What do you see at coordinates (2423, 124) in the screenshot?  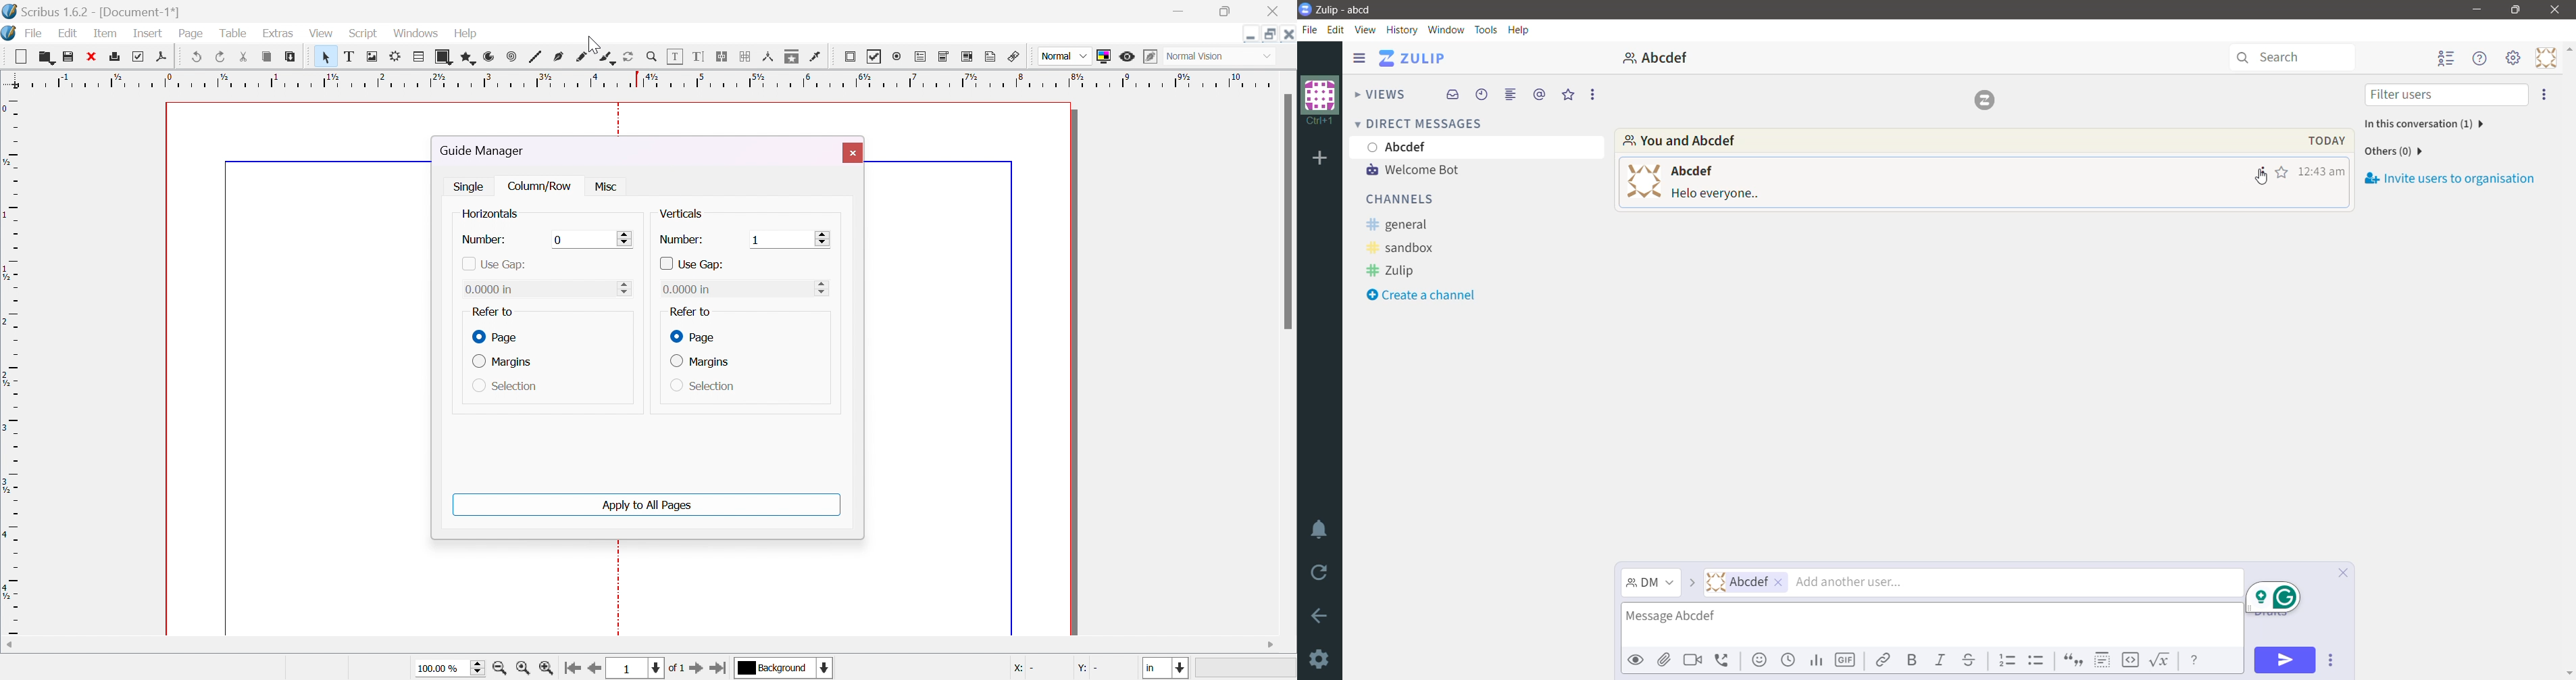 I see `Participants in this conversation` at bounding box center [2423, 124].